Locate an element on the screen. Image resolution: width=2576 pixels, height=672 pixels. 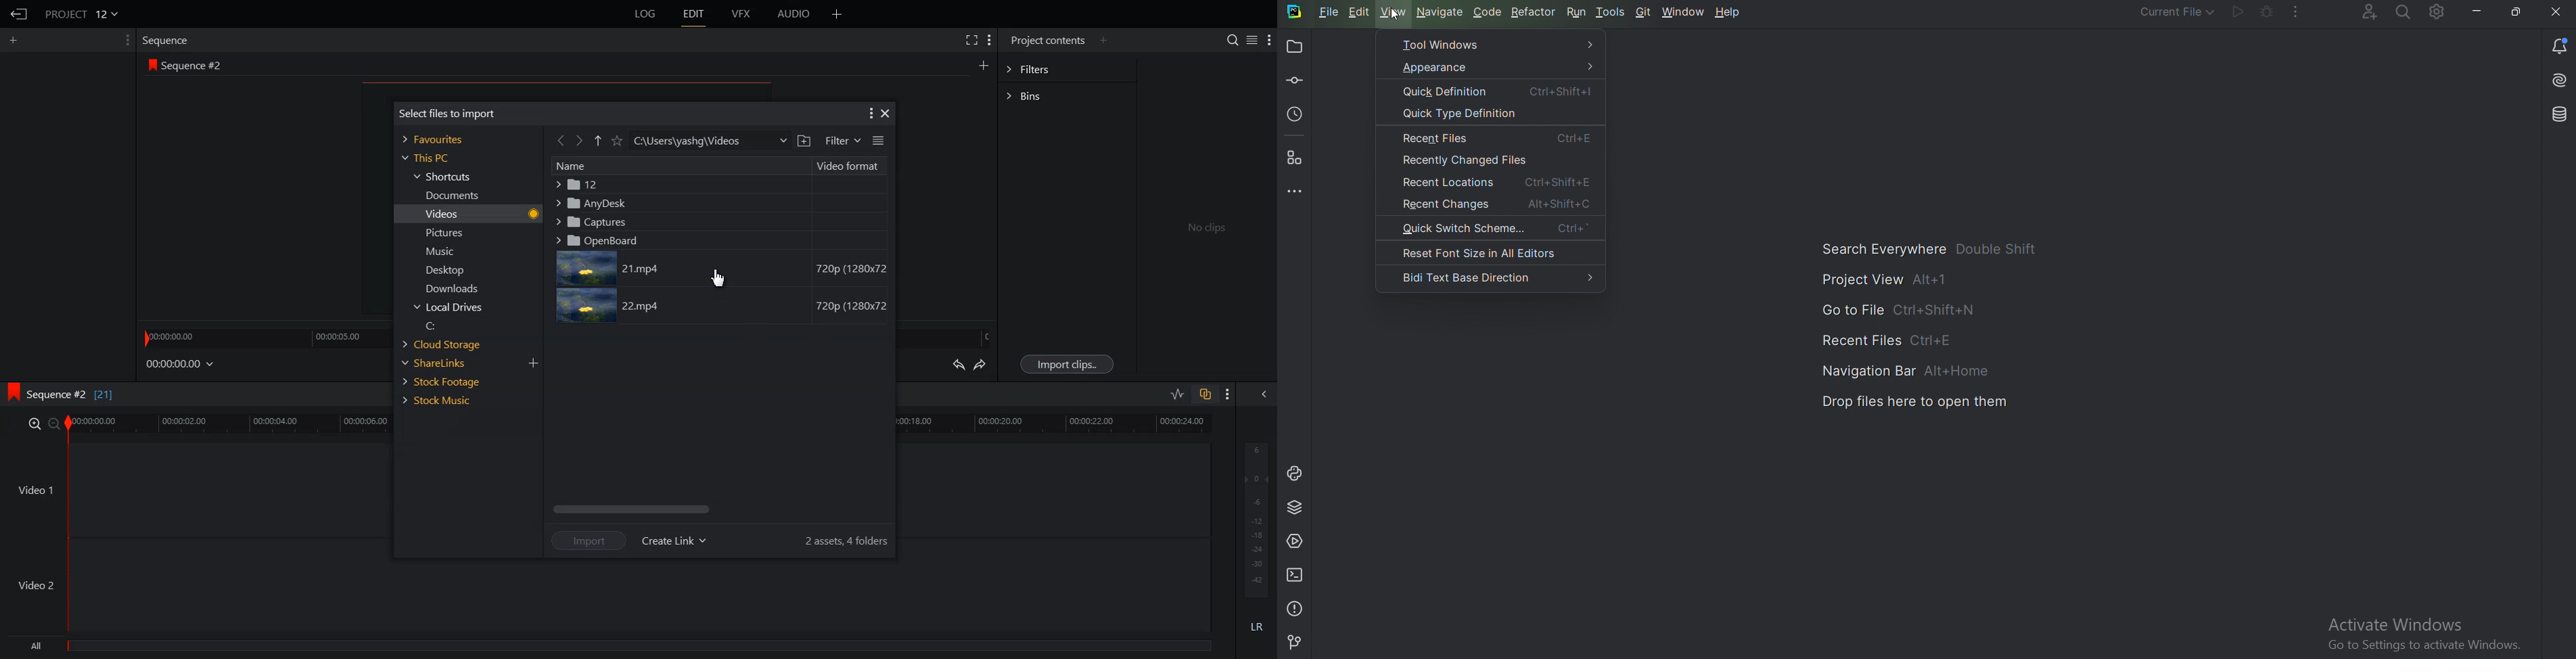
Filter is located at coordinates (841, 141).